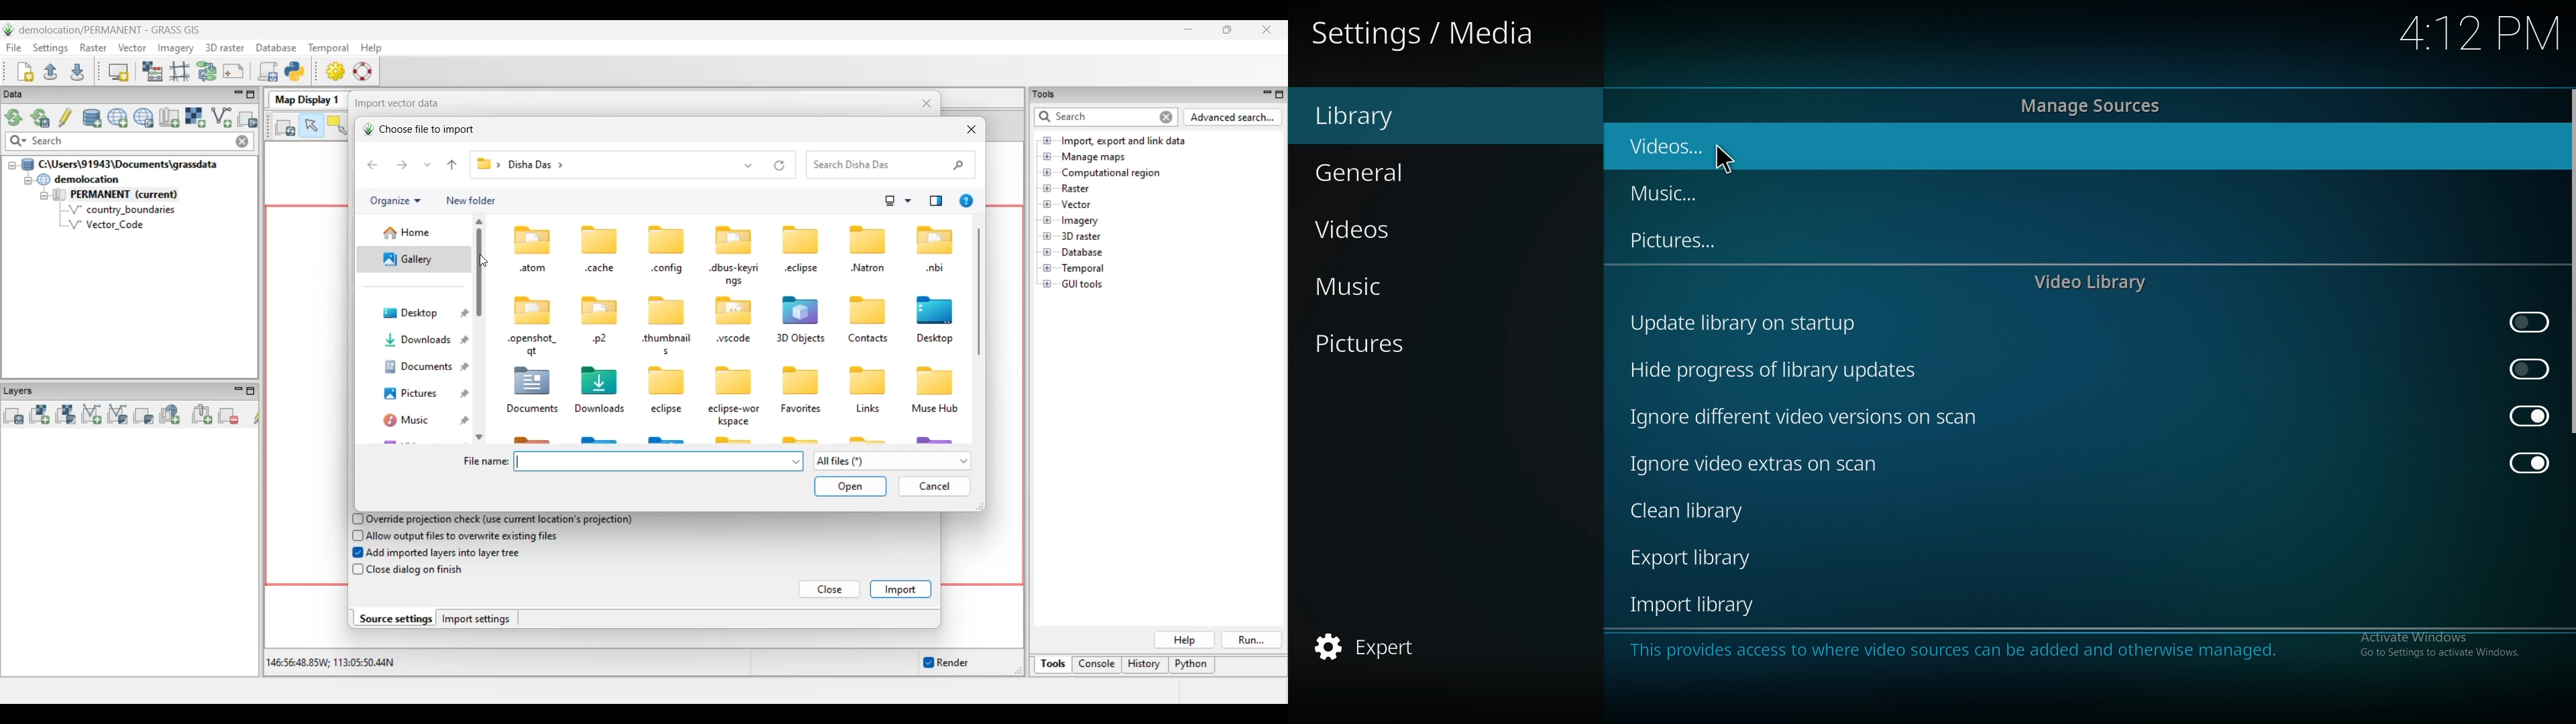 Image resolution: width=2576 pixels, height=728 pixels. I want to click on music, so click(1389, 288).